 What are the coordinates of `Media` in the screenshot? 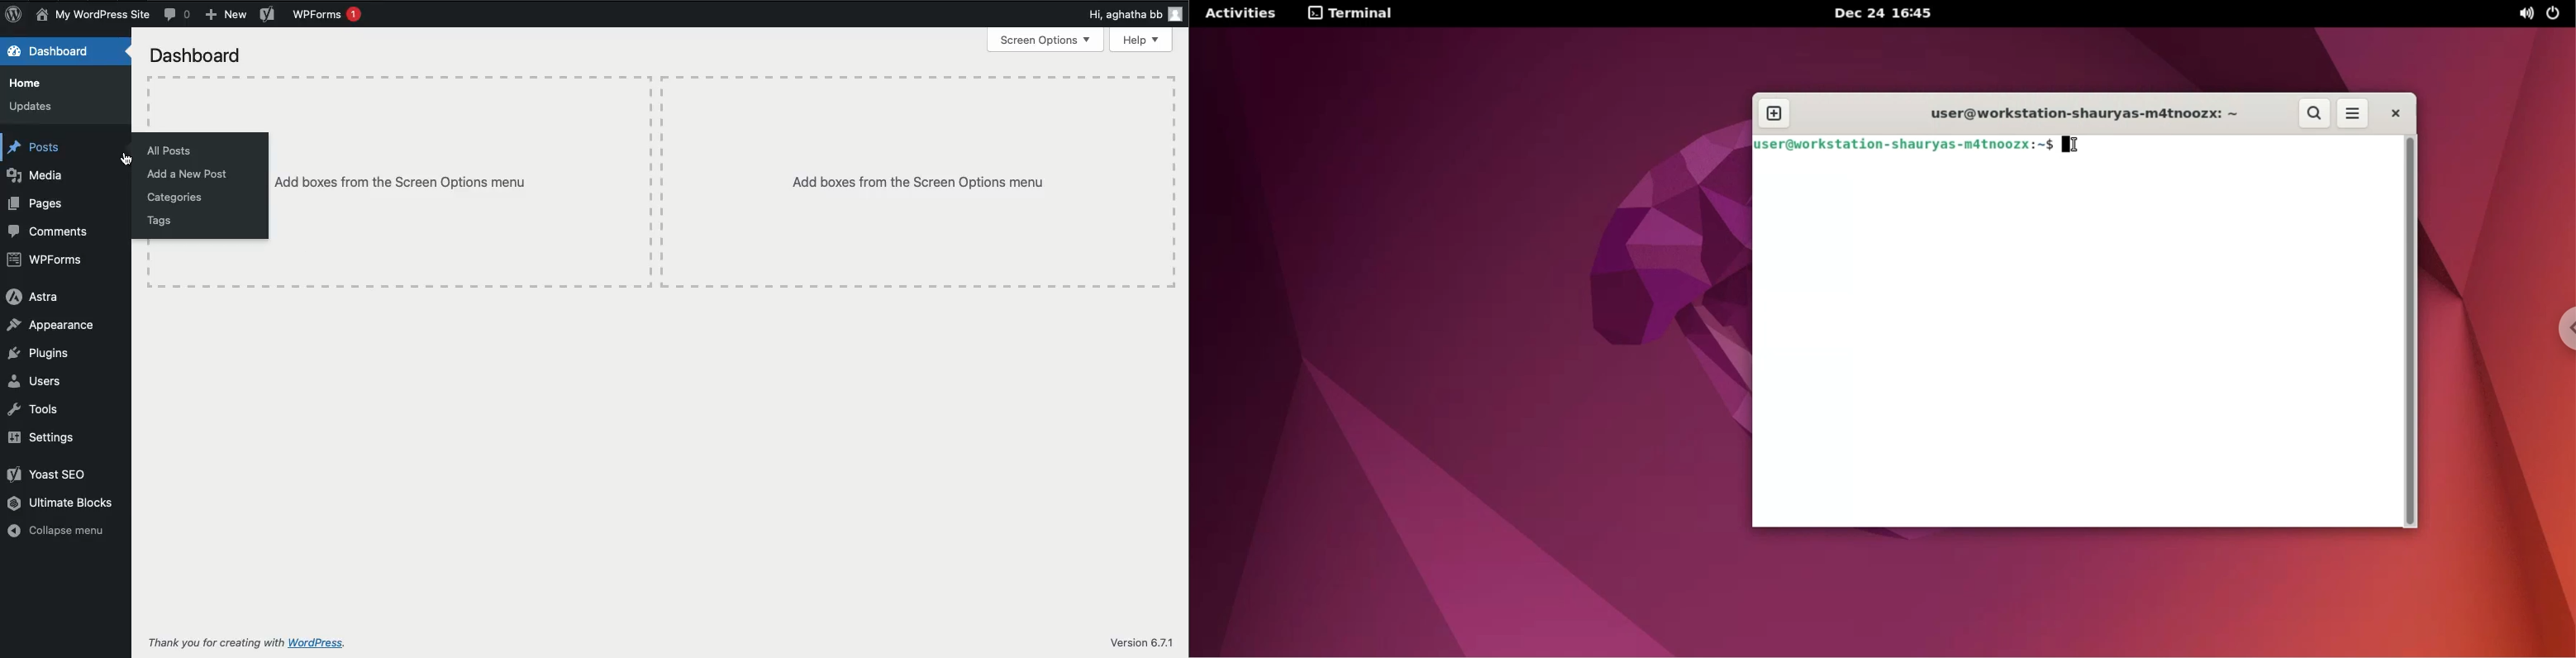 It's located at (36, 176).